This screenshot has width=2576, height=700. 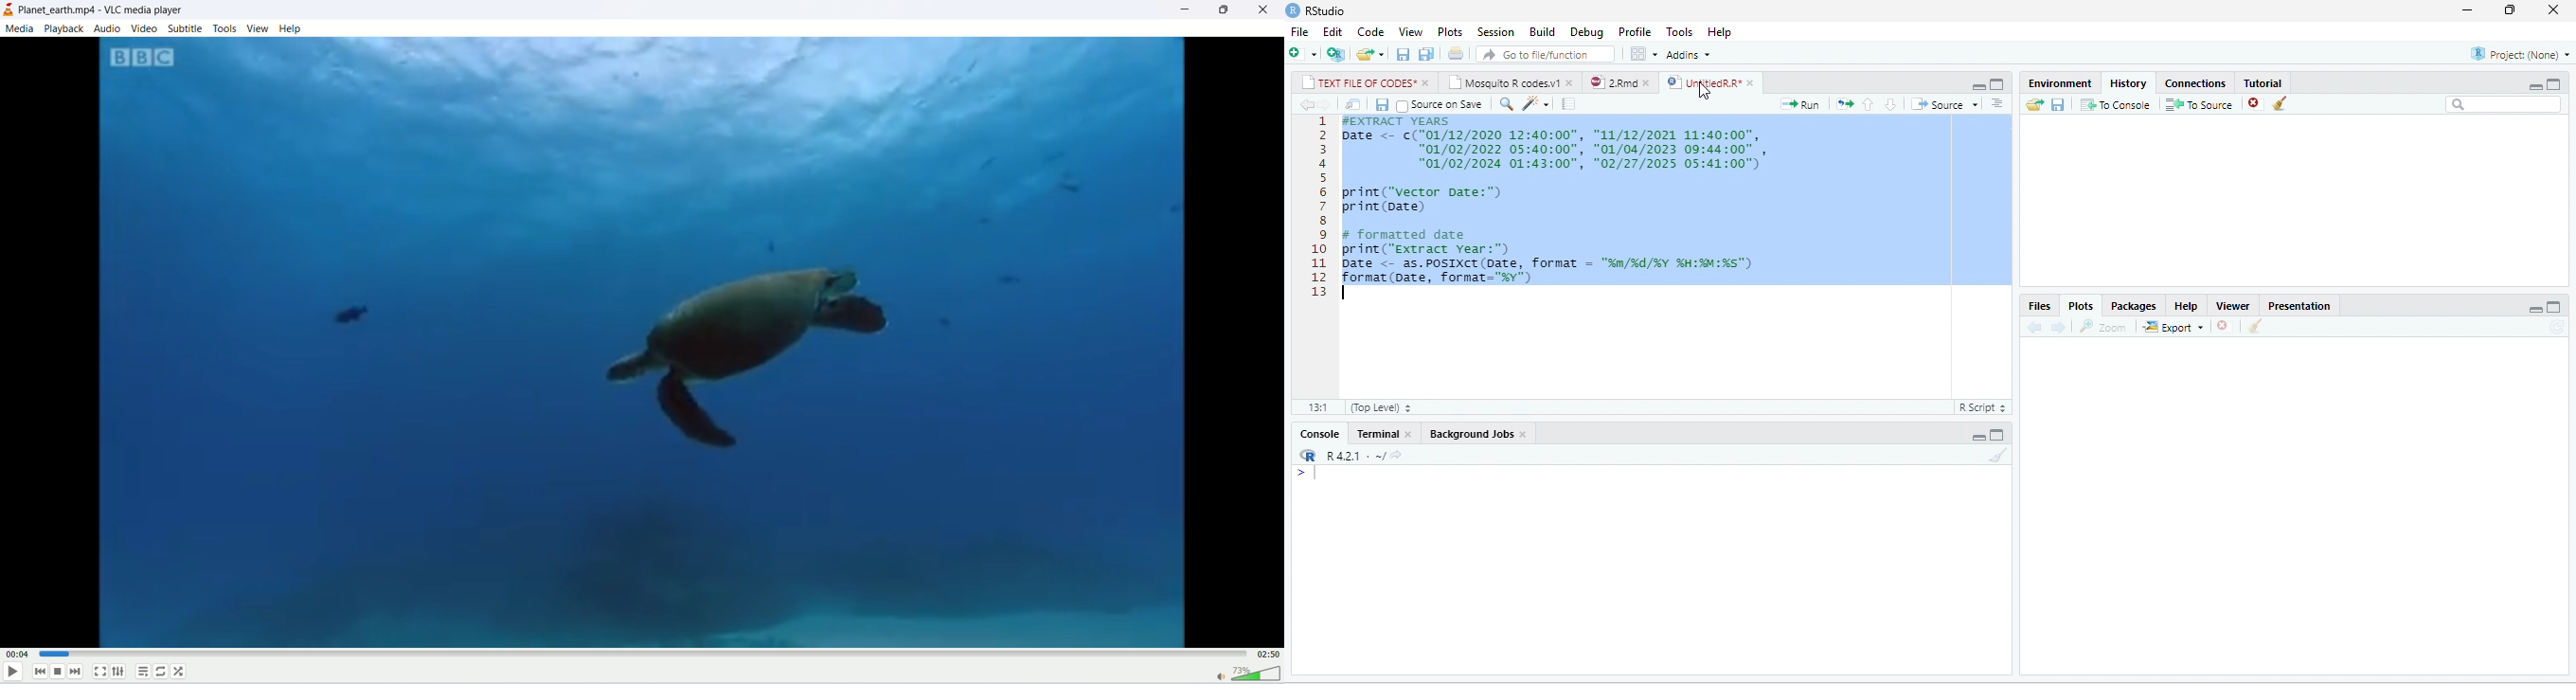 I want to click on run, so click(x=1801, y=104).